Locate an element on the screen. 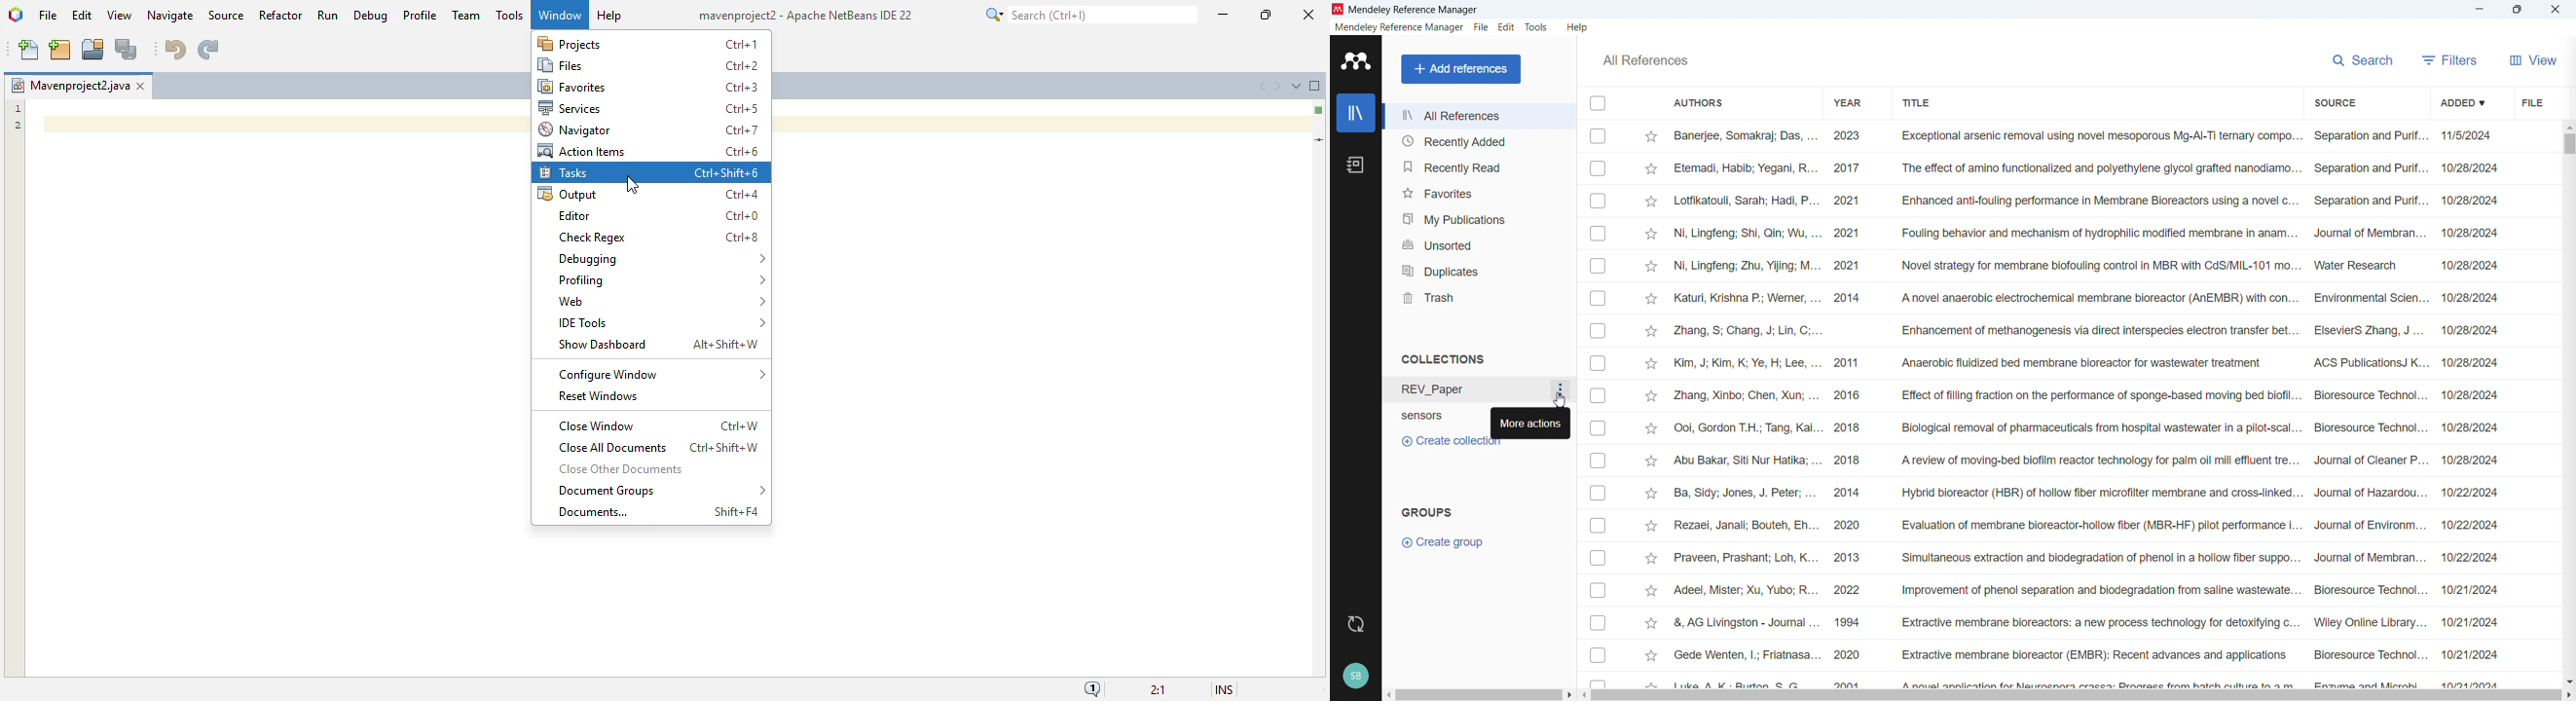  Zhang, S; Chang, J; Lin, C;... Enhancement of methanogenesis via direct interspecies electron transfer bet... ElsevierS Zhang, J ... 10/28/2024 is located at coordinates (2087, 331).